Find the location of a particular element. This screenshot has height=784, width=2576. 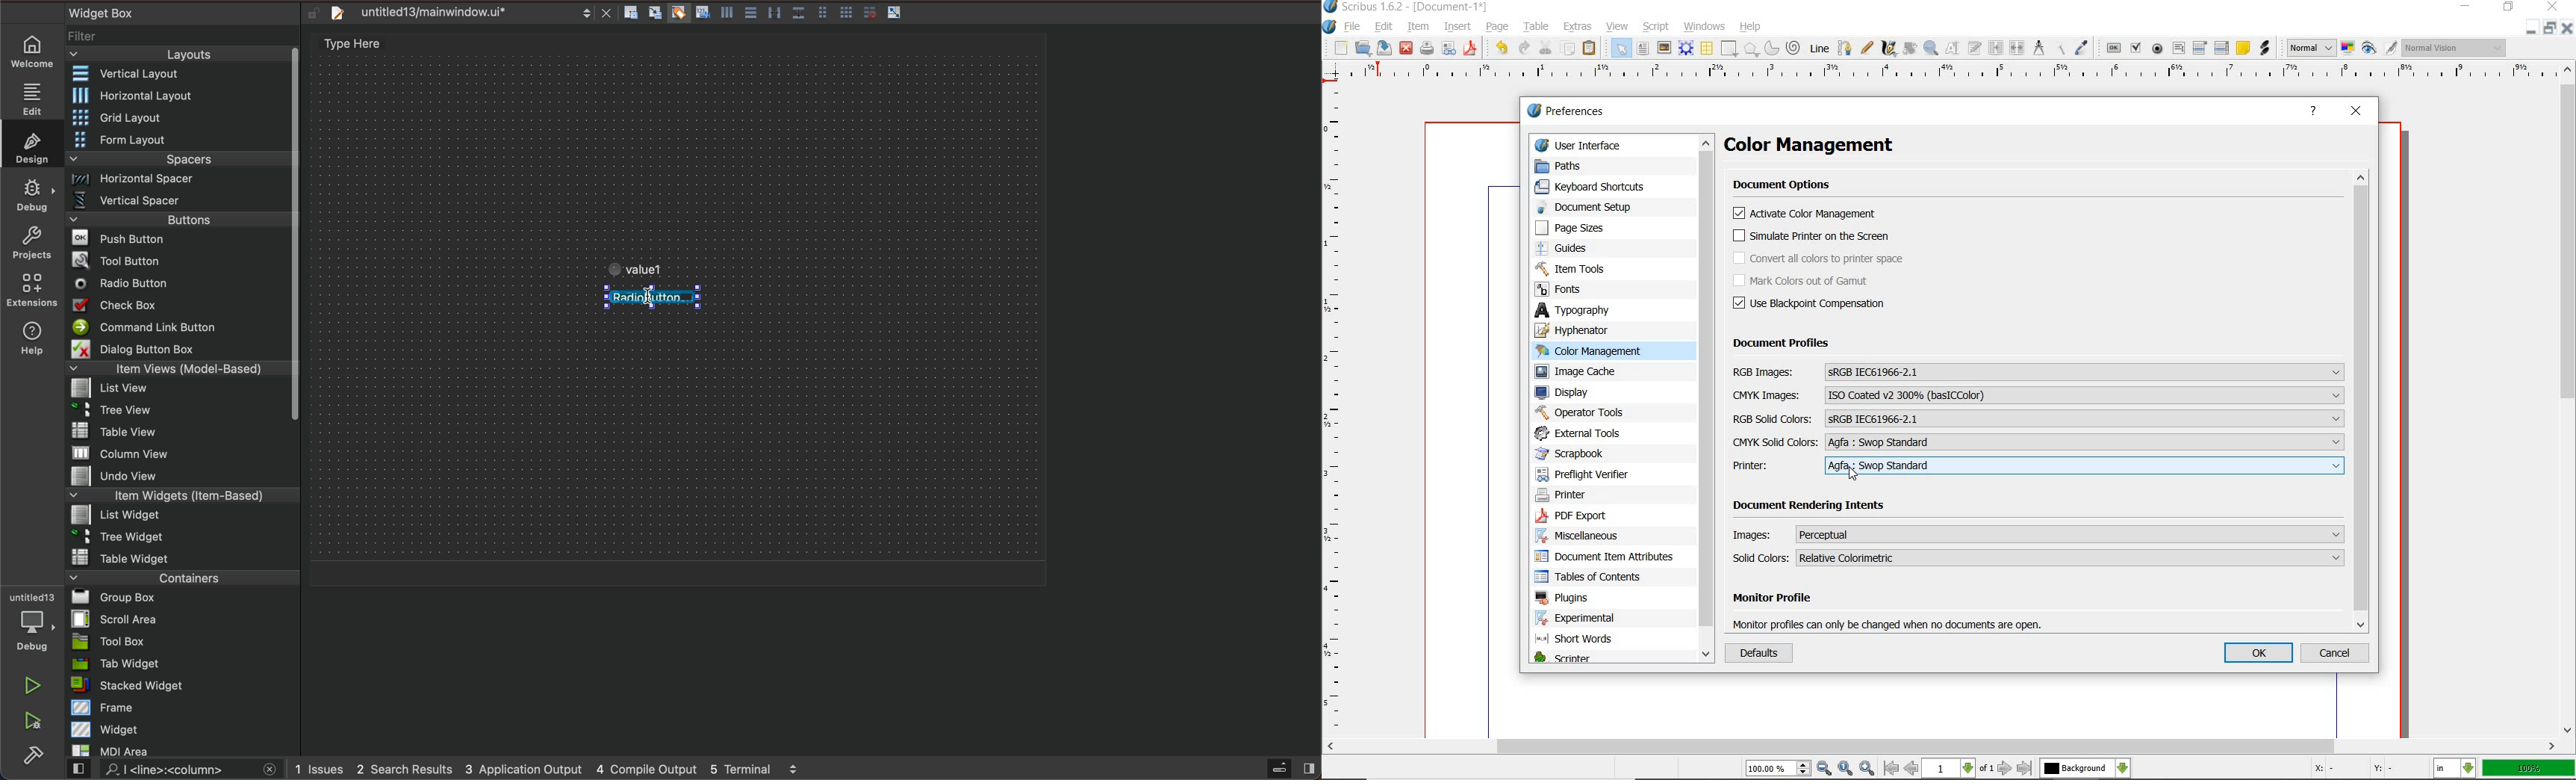

operator tools is located at coordinates (1588, 412).